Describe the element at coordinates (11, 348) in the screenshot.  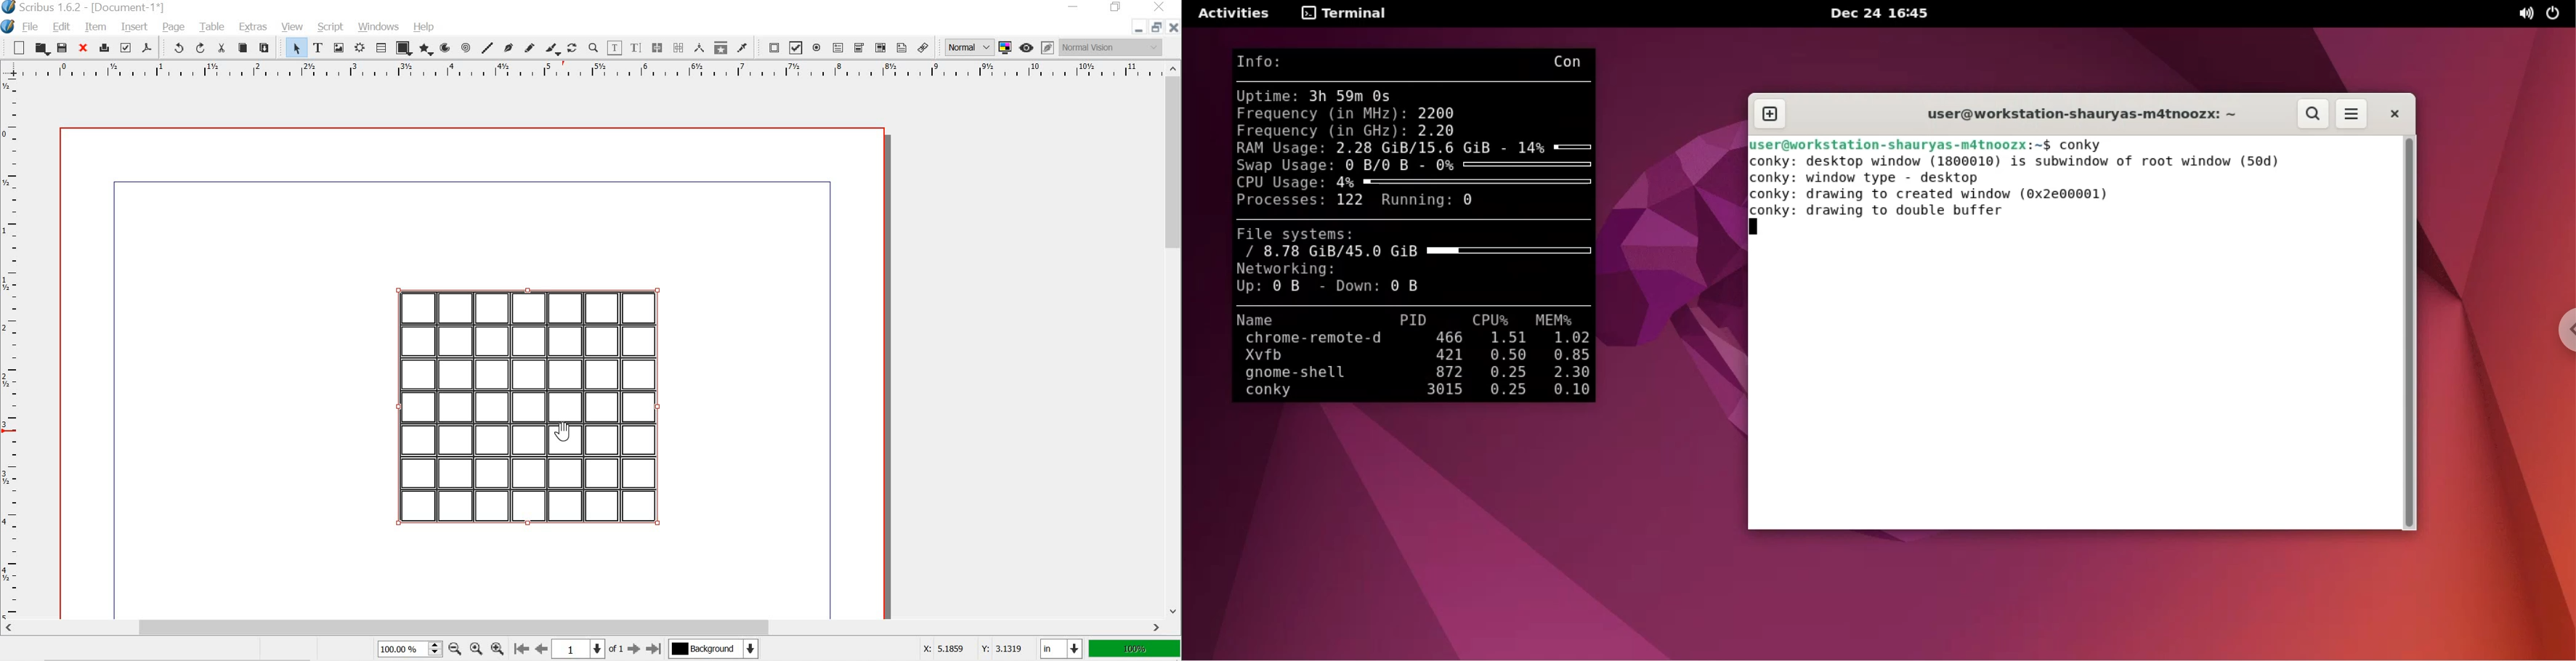
I see `ruler` at that location.